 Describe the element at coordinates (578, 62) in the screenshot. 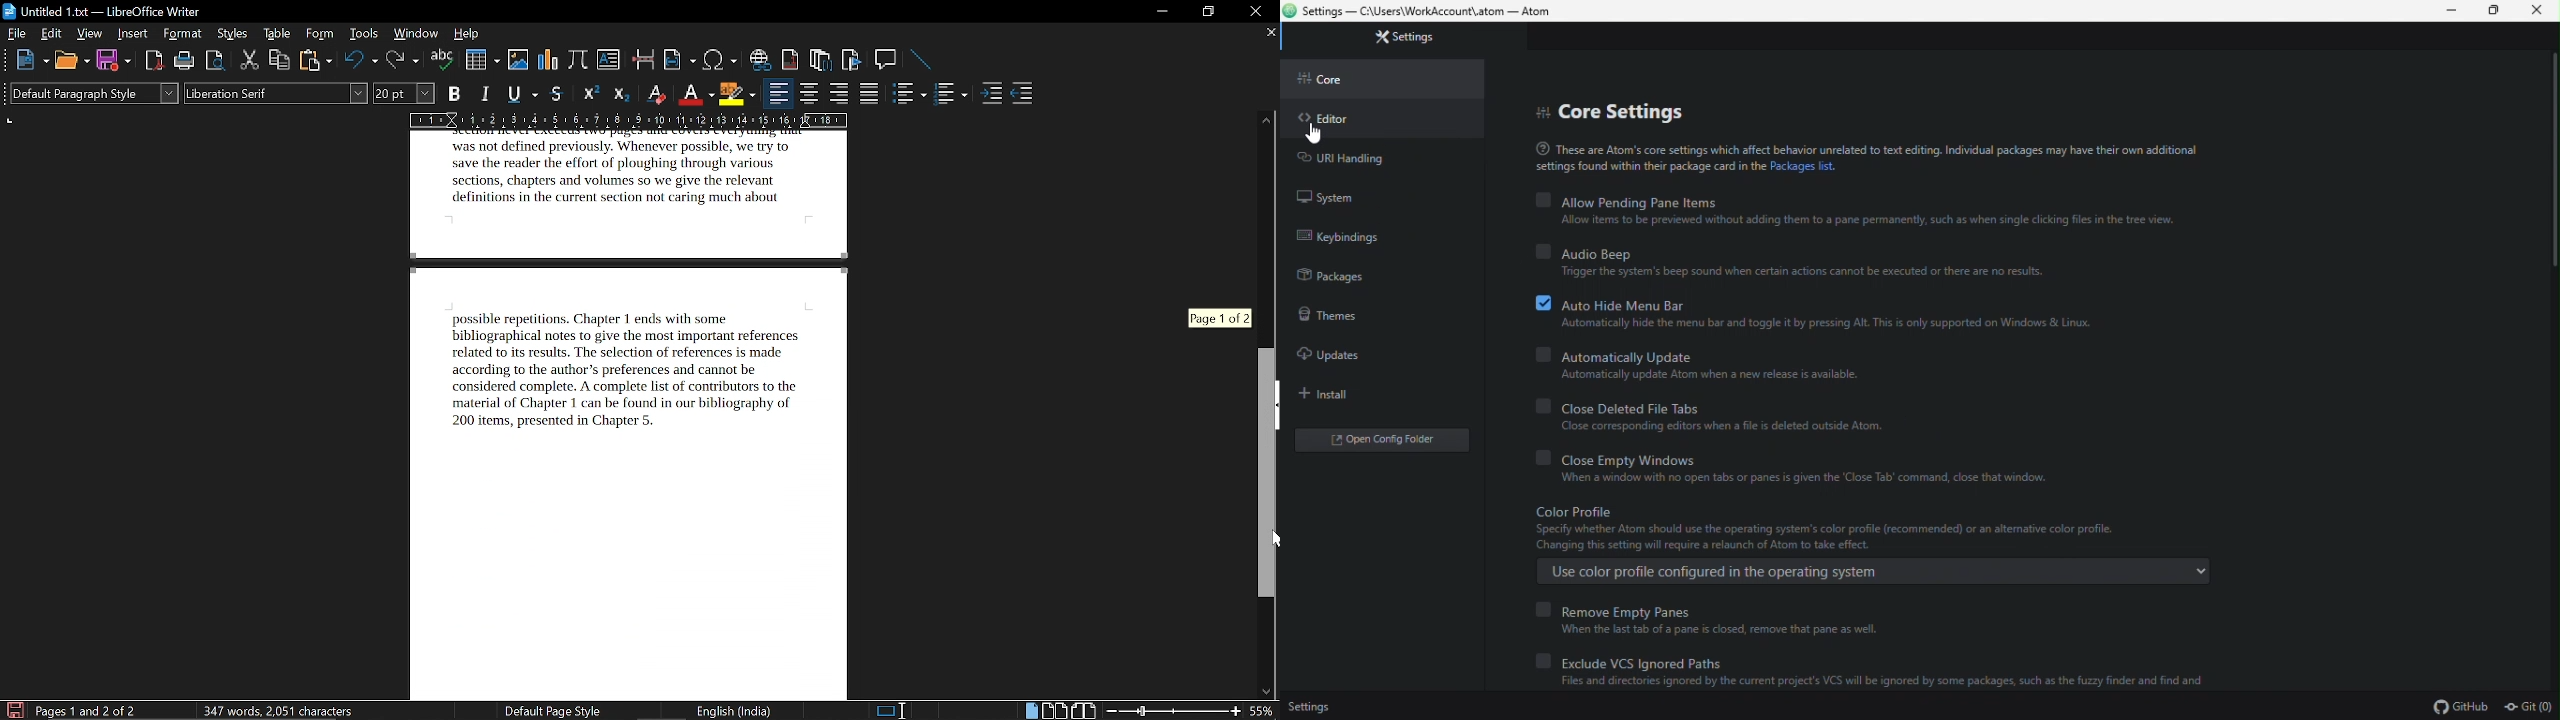

I see `insert formula` at that location.